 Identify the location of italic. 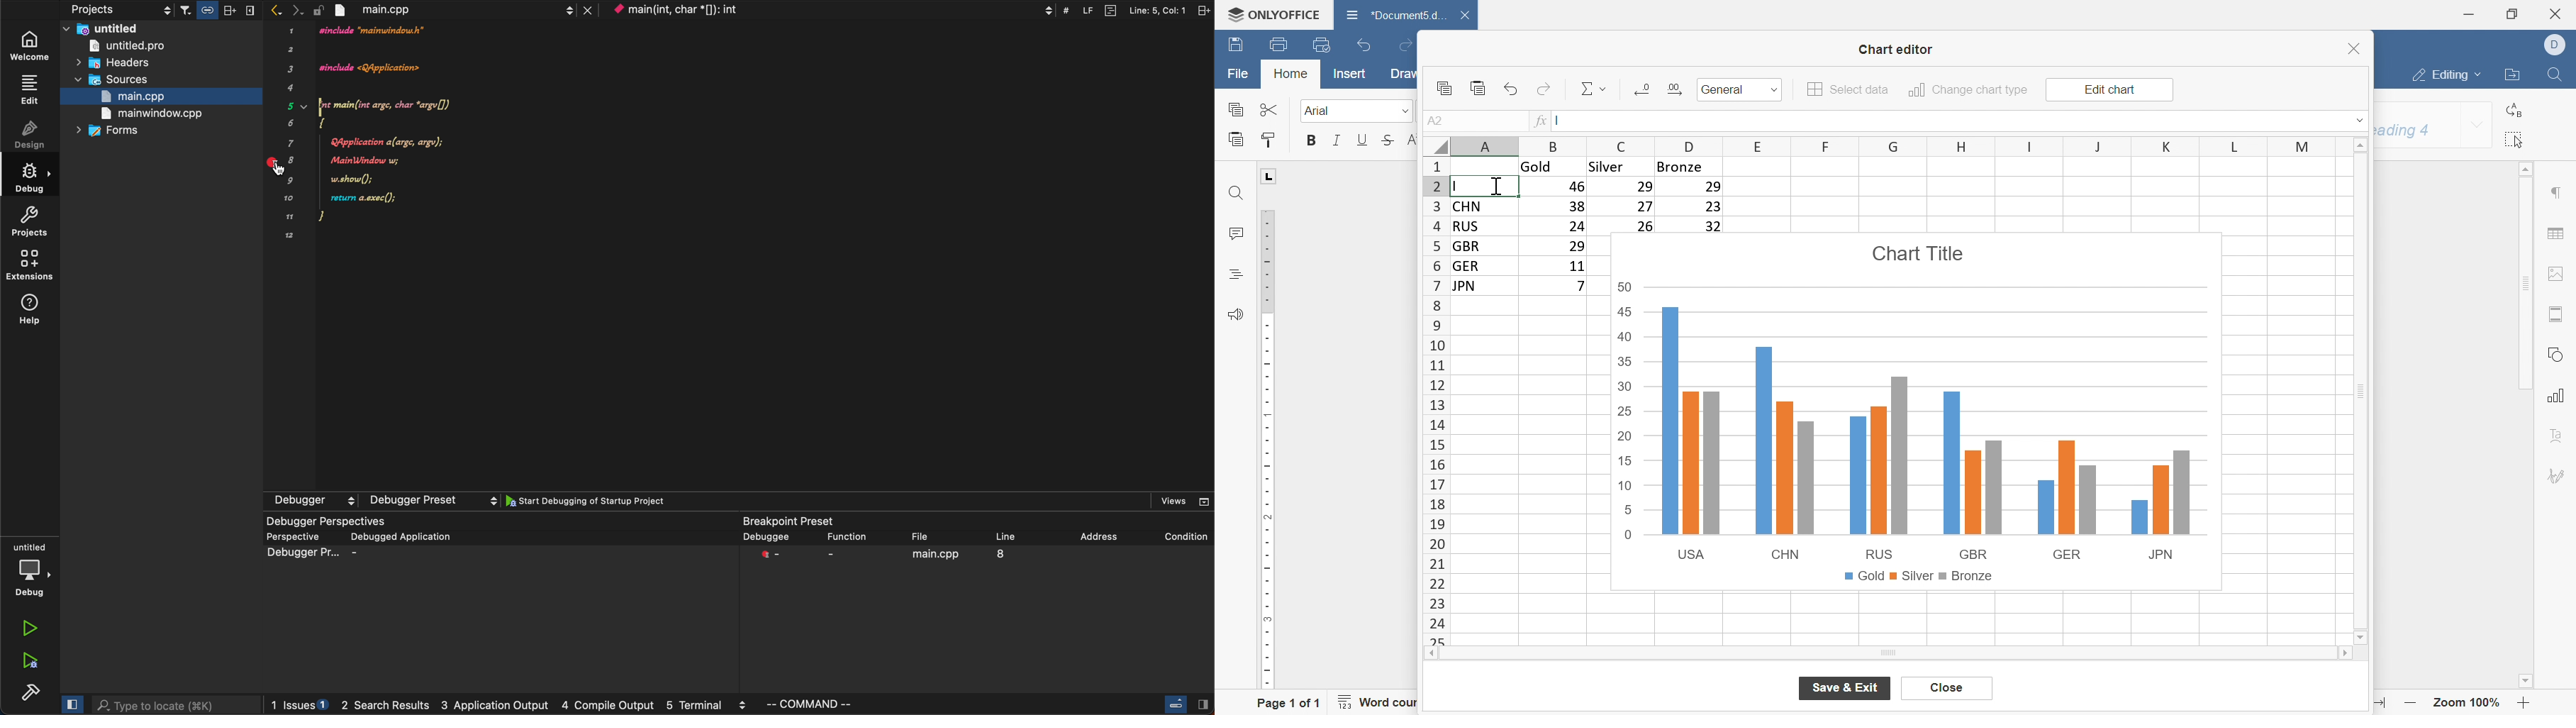
(1336, 140).